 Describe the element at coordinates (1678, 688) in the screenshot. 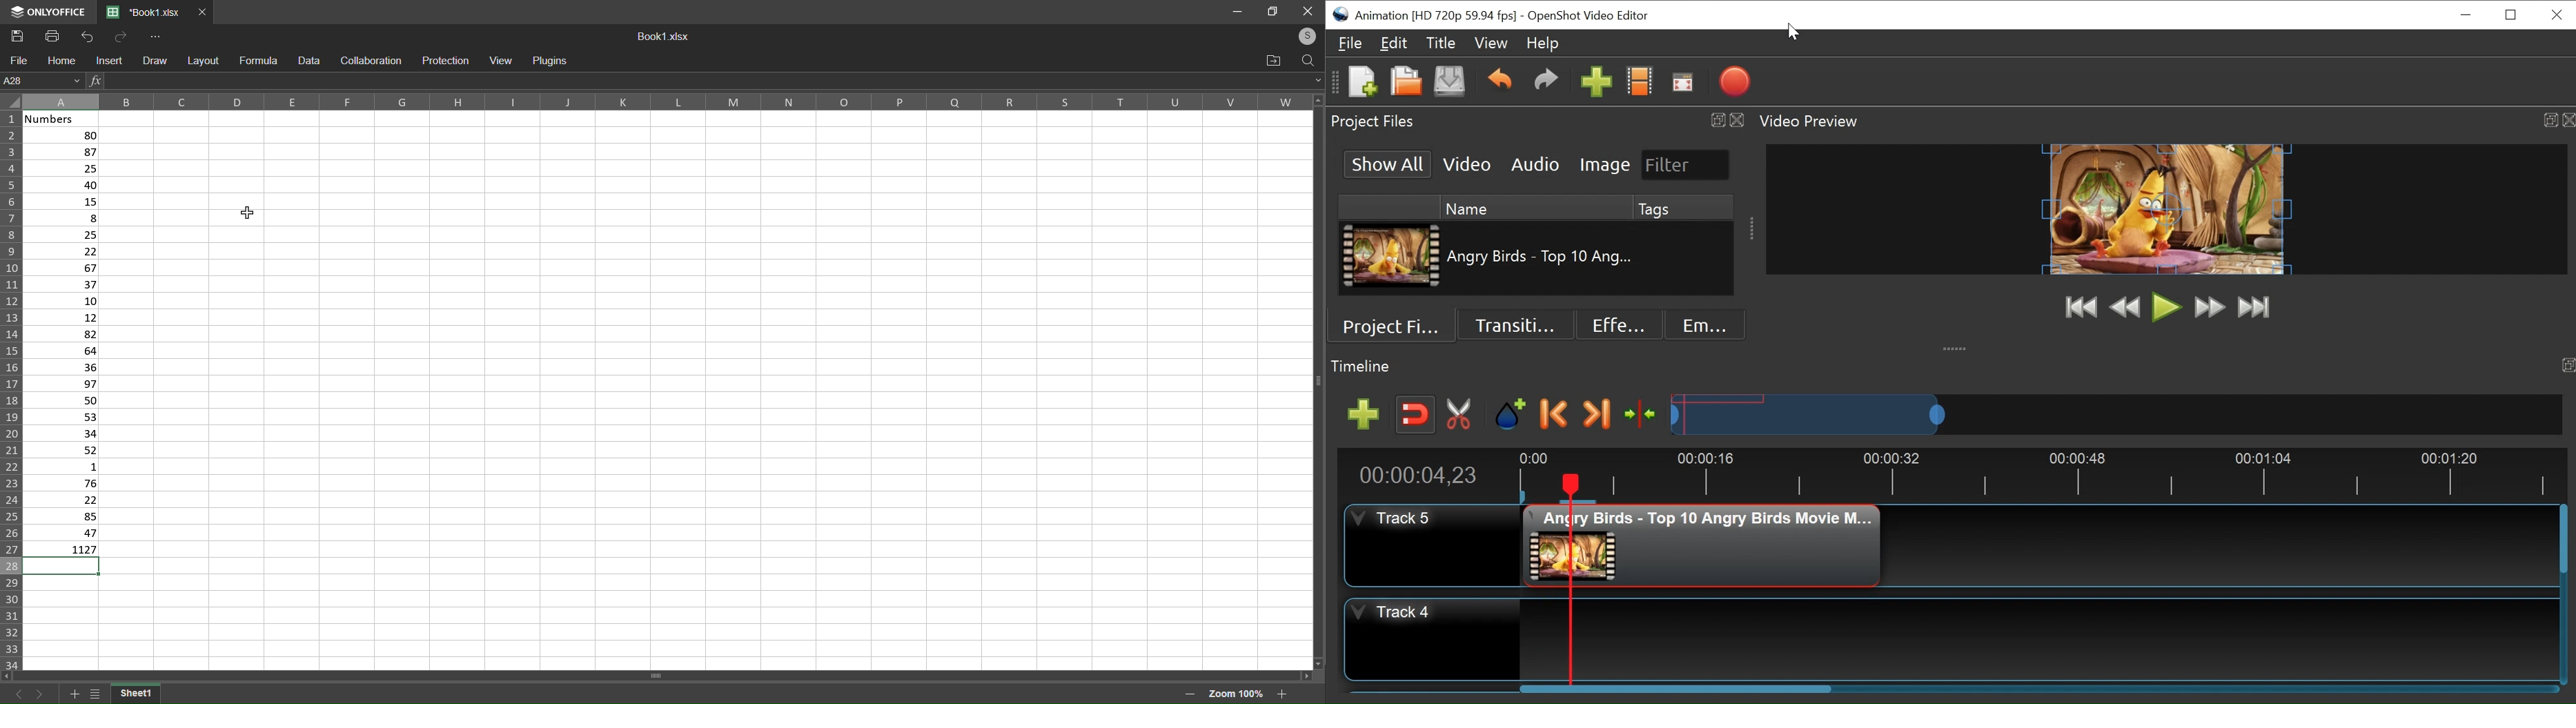

I see `Vertical Scroll bar` at that location.